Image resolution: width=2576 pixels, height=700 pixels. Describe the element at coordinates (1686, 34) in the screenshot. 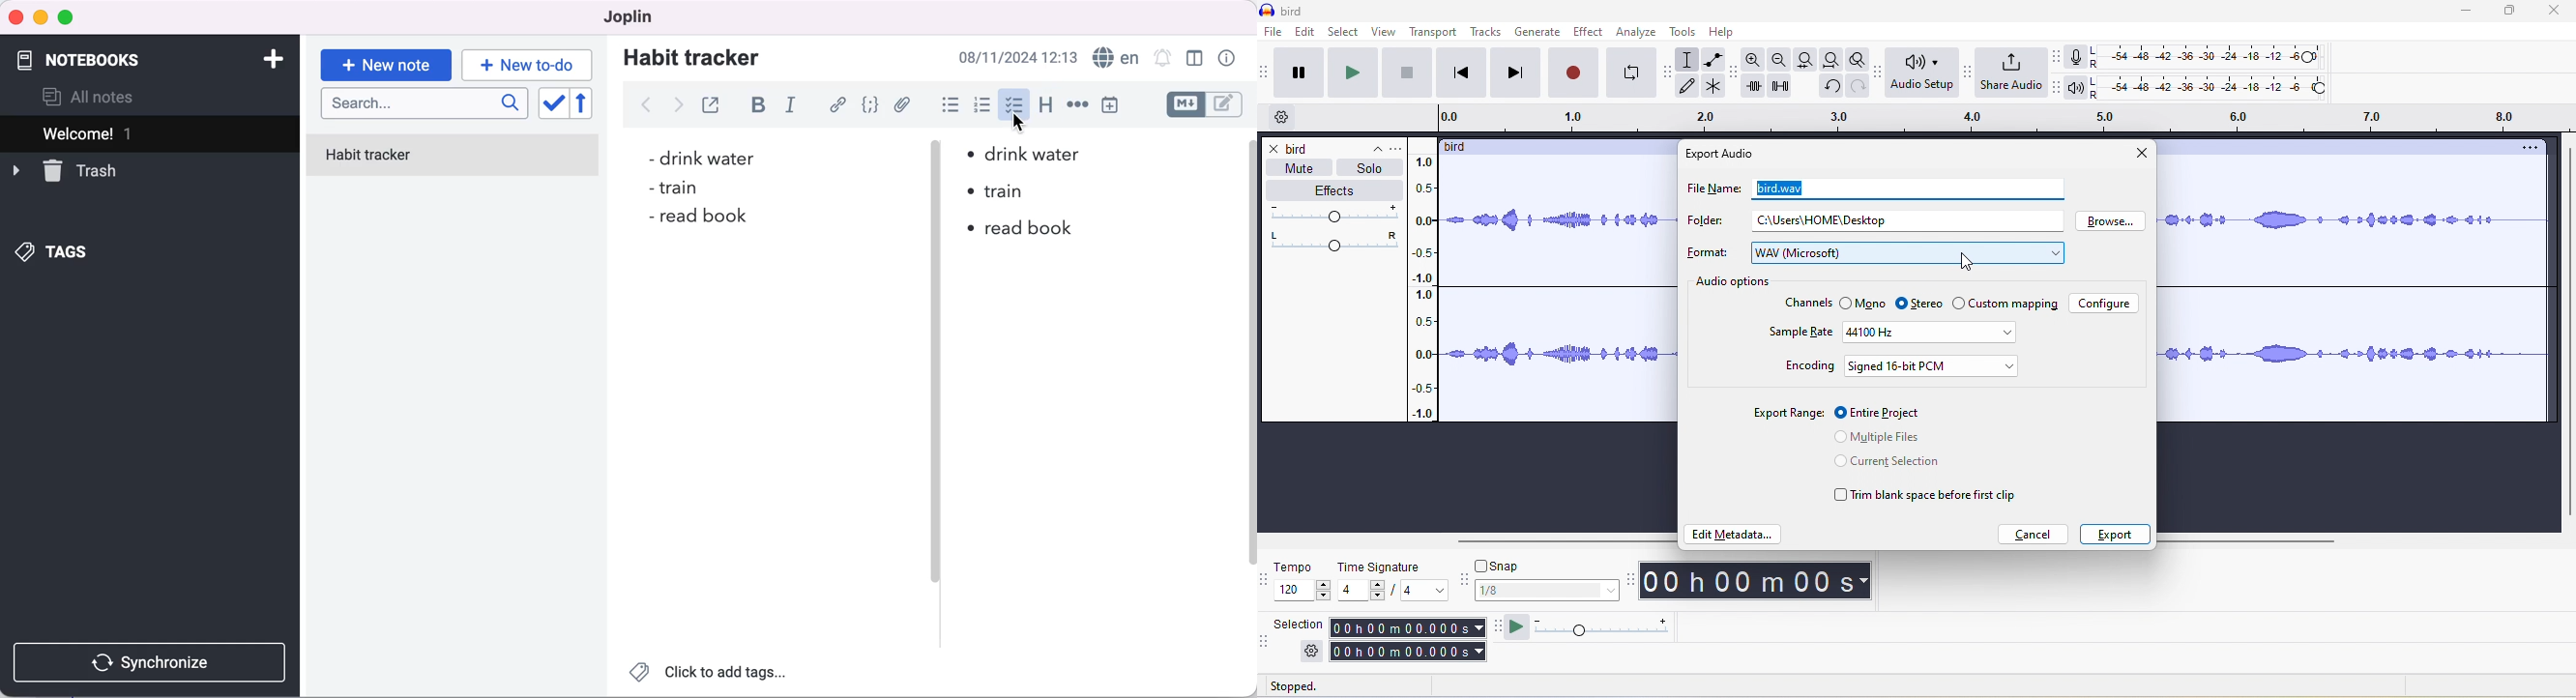

I see `tools` at that location.